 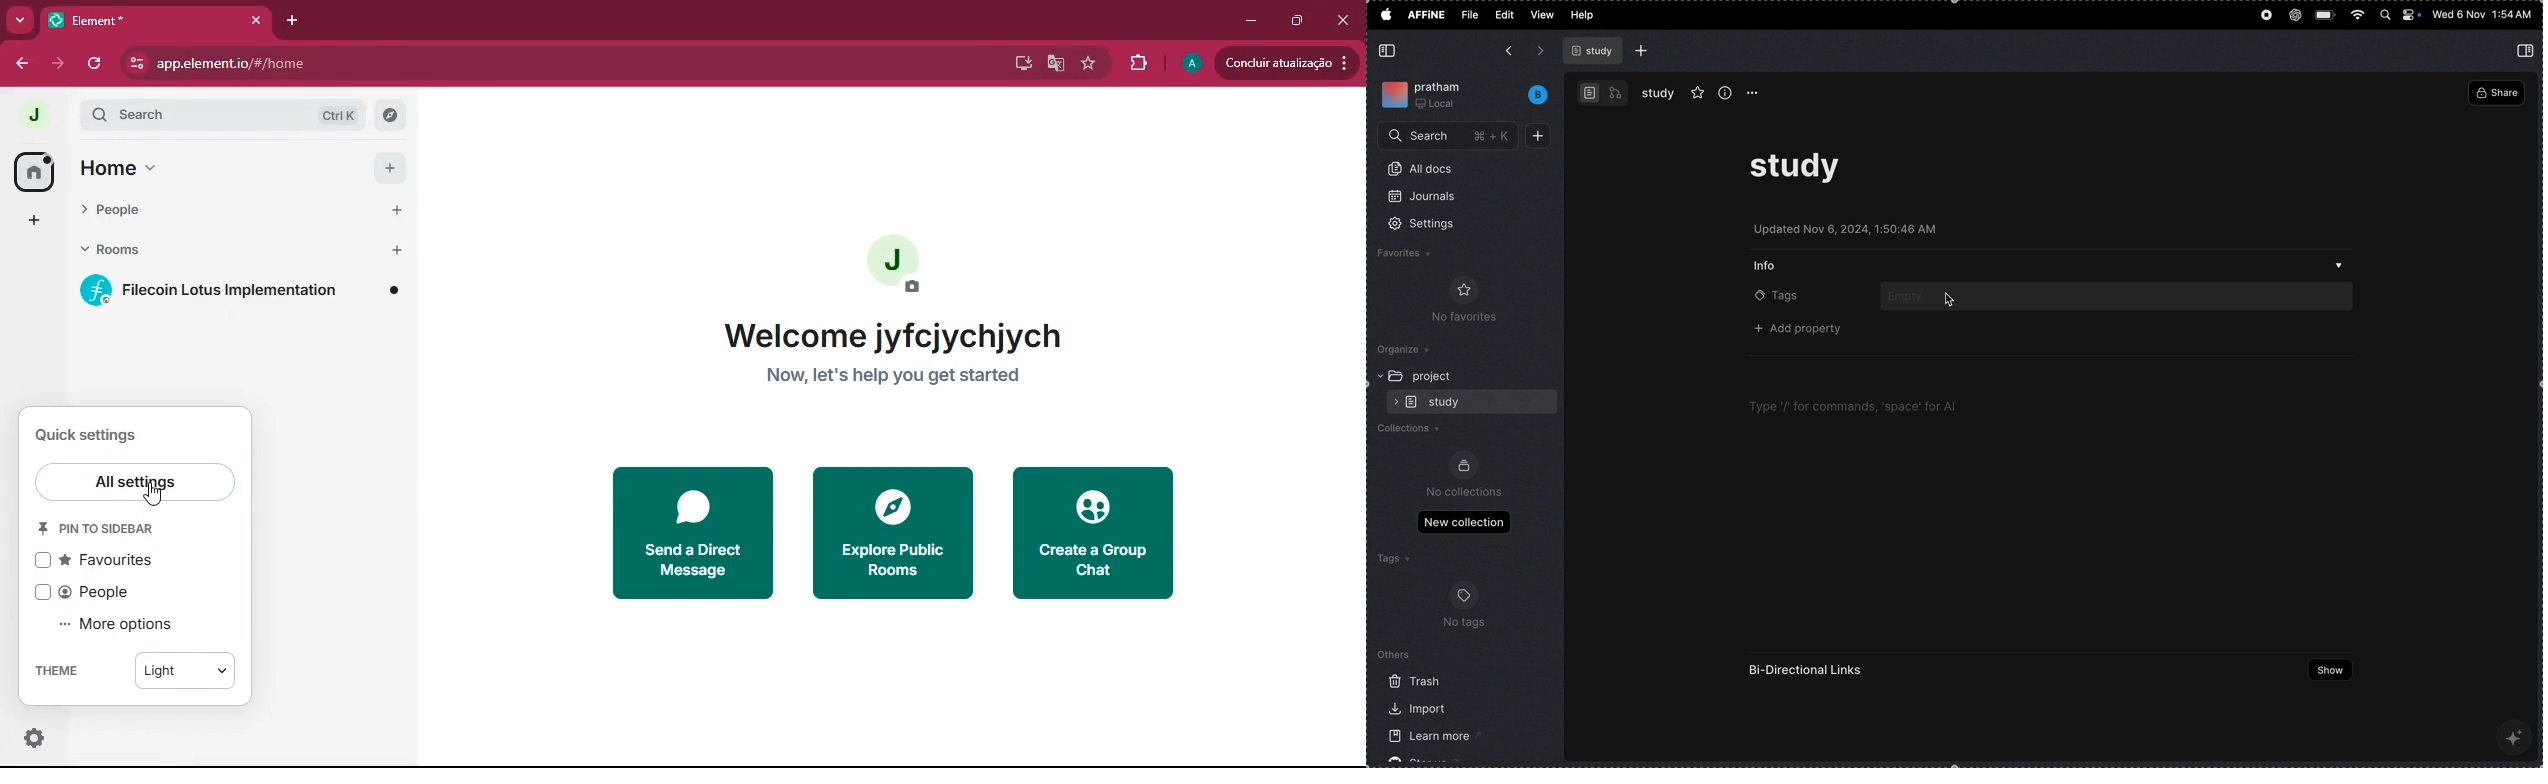 What do you see at coordinates (34, 221) in the screenshot?
I see `add` at bounding box center [34, 221].